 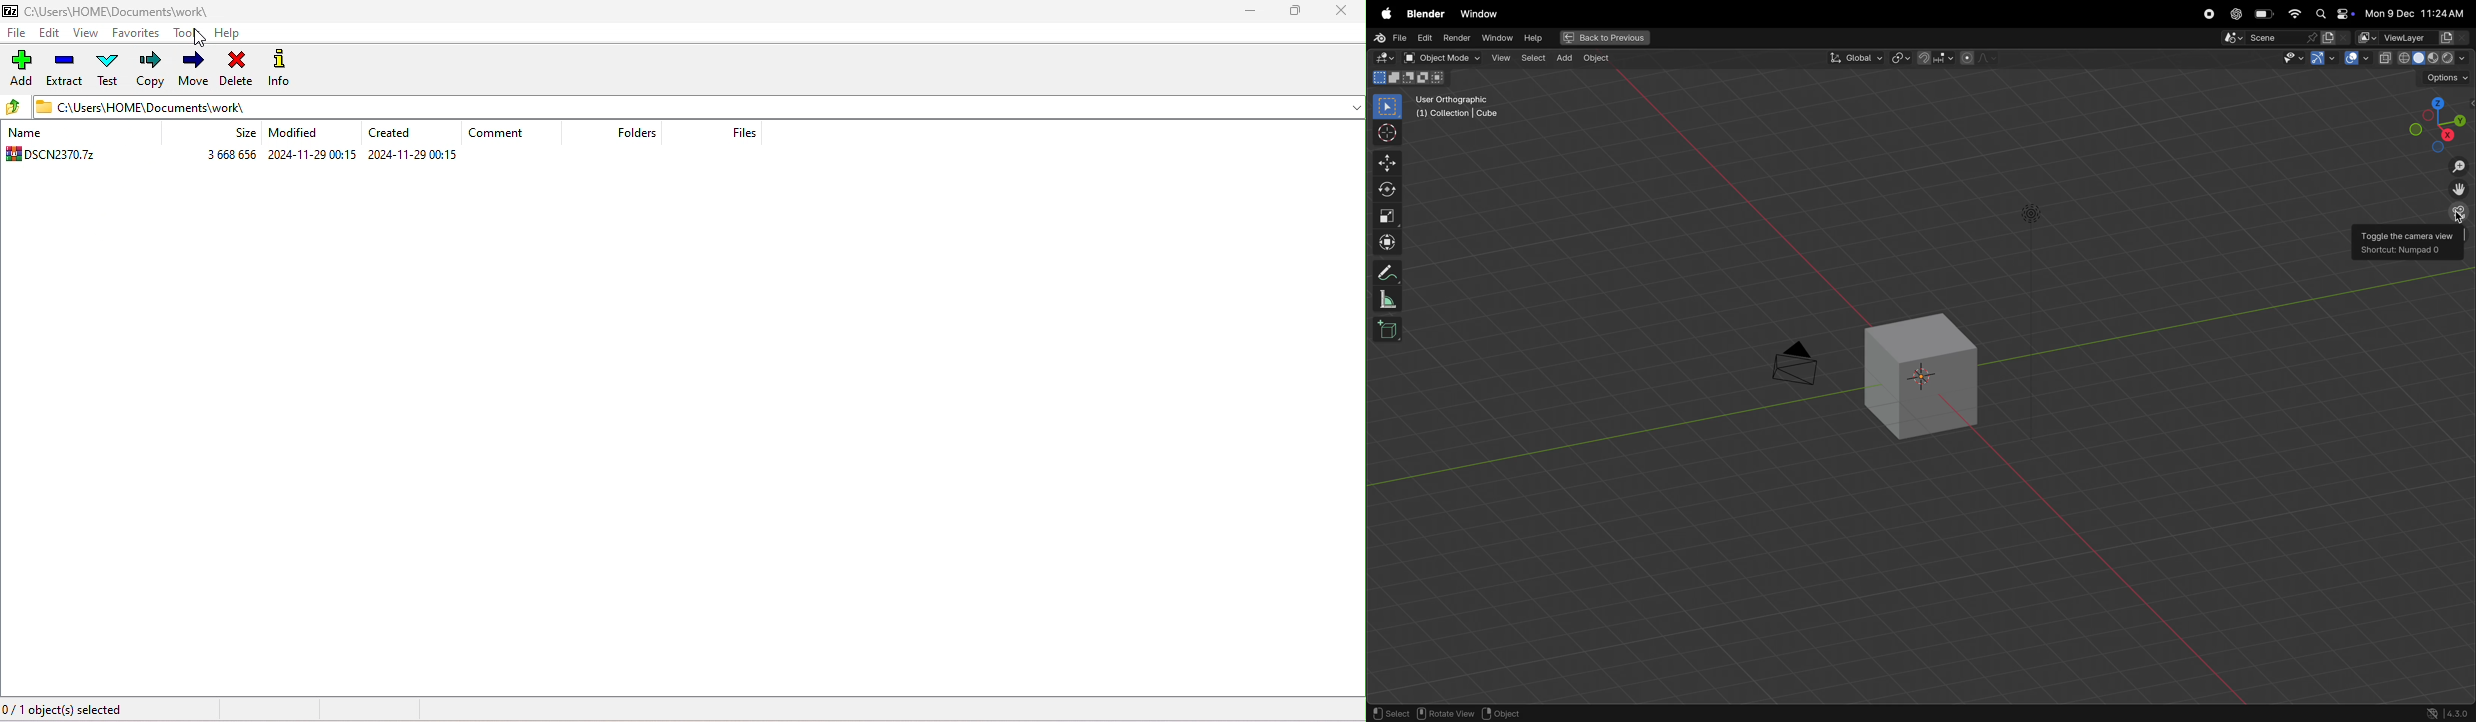 What do you see at coordinates (2460, 168) in the screenshot?
I see `zoom out` at bounding box center [2460, 168].